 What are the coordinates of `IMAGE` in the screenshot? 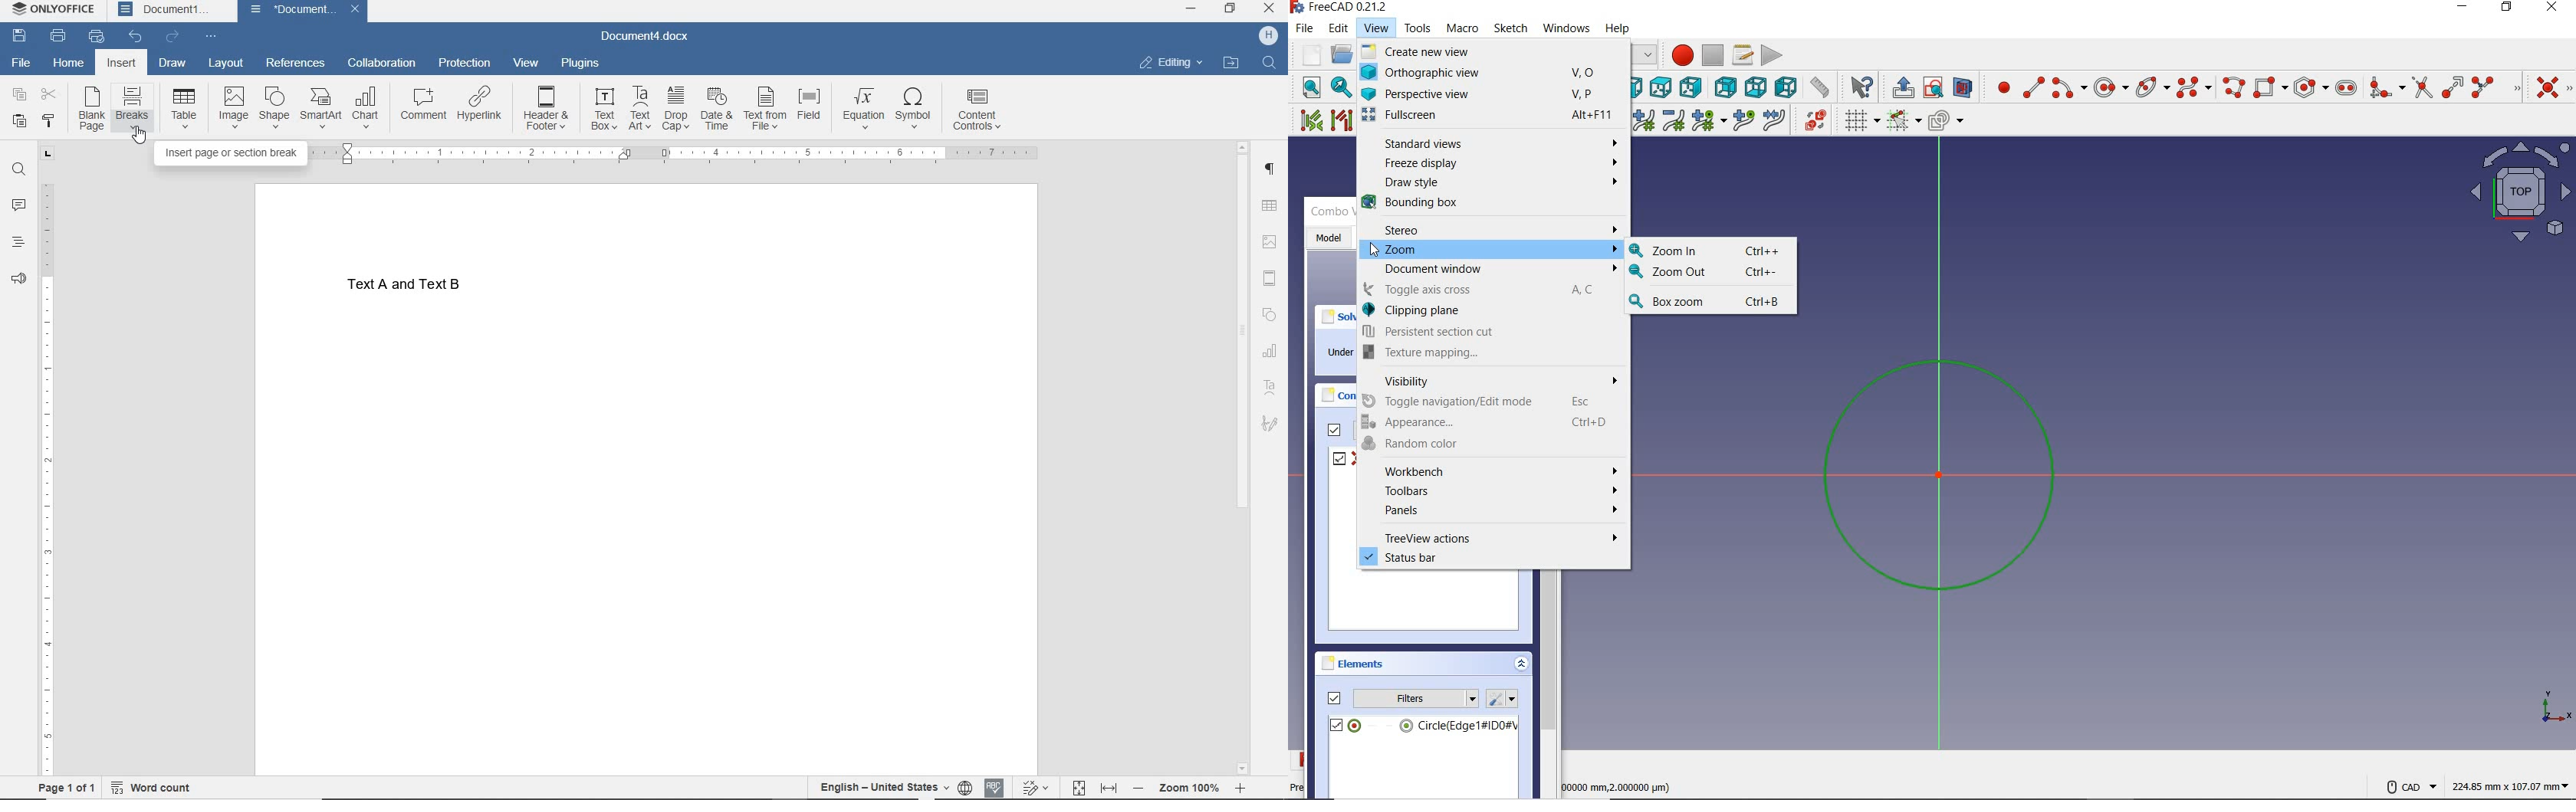 It's located at (1269, 243).